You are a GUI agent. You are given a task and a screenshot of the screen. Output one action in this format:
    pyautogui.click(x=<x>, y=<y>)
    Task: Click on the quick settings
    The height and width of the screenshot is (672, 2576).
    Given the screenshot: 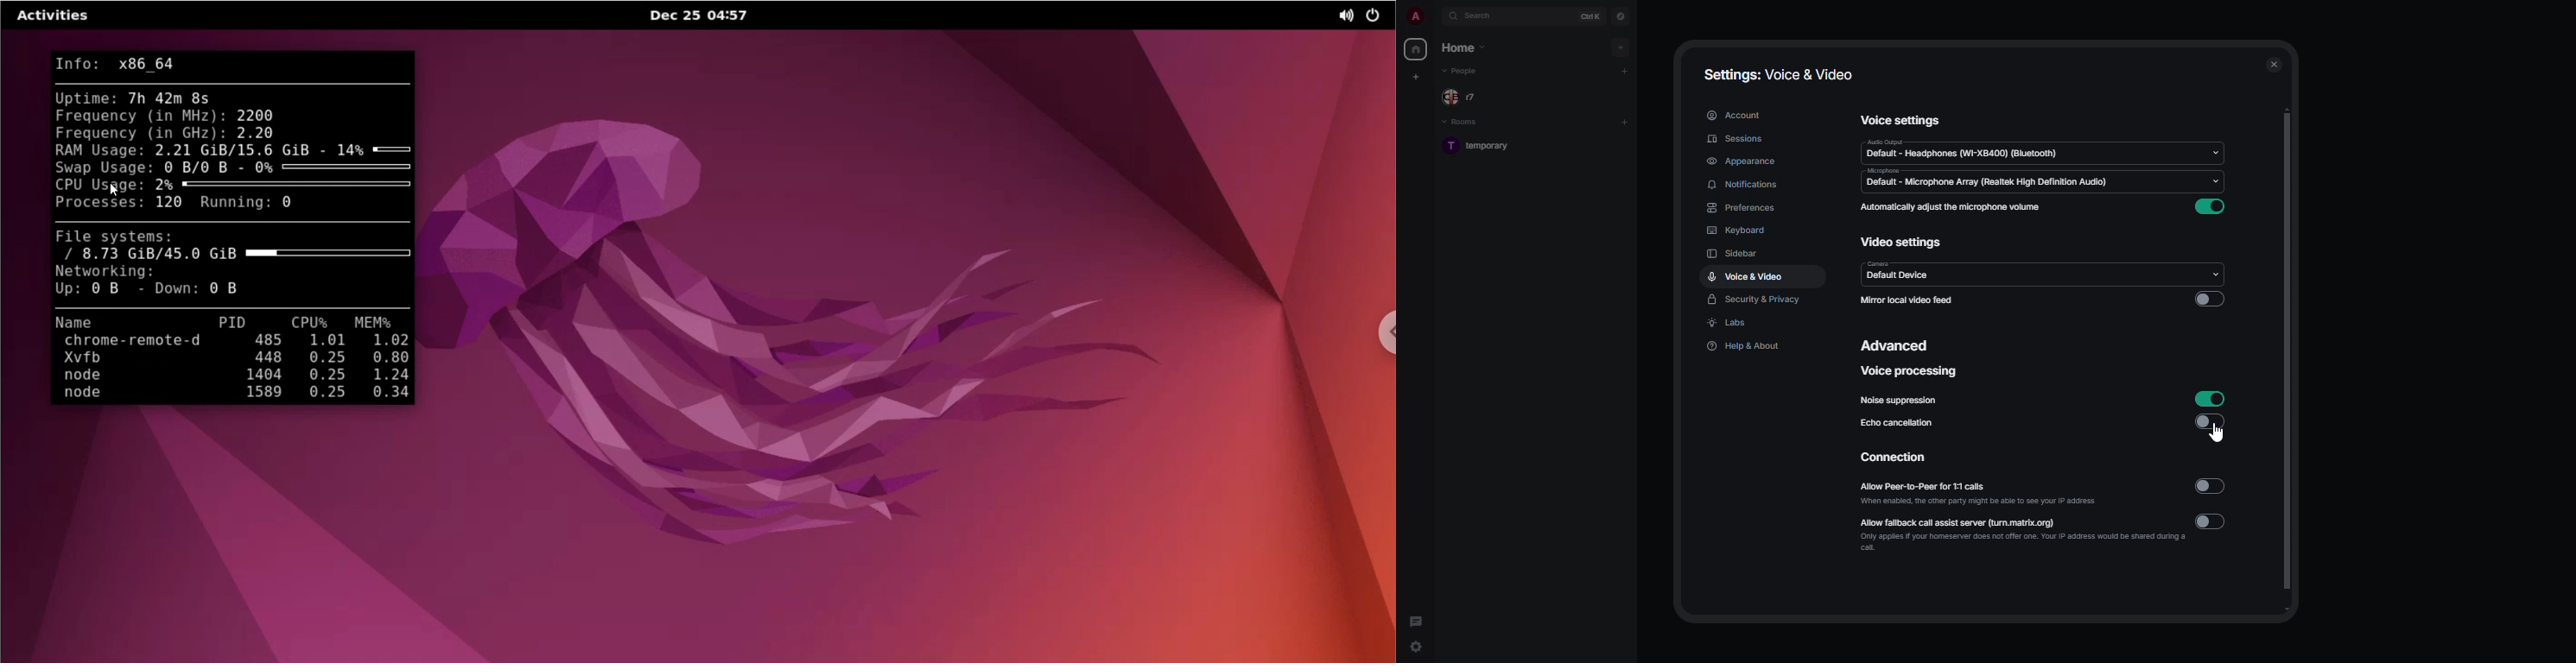 What is the action you would take?
    pyautogui.click(x=1416, y=647)
    